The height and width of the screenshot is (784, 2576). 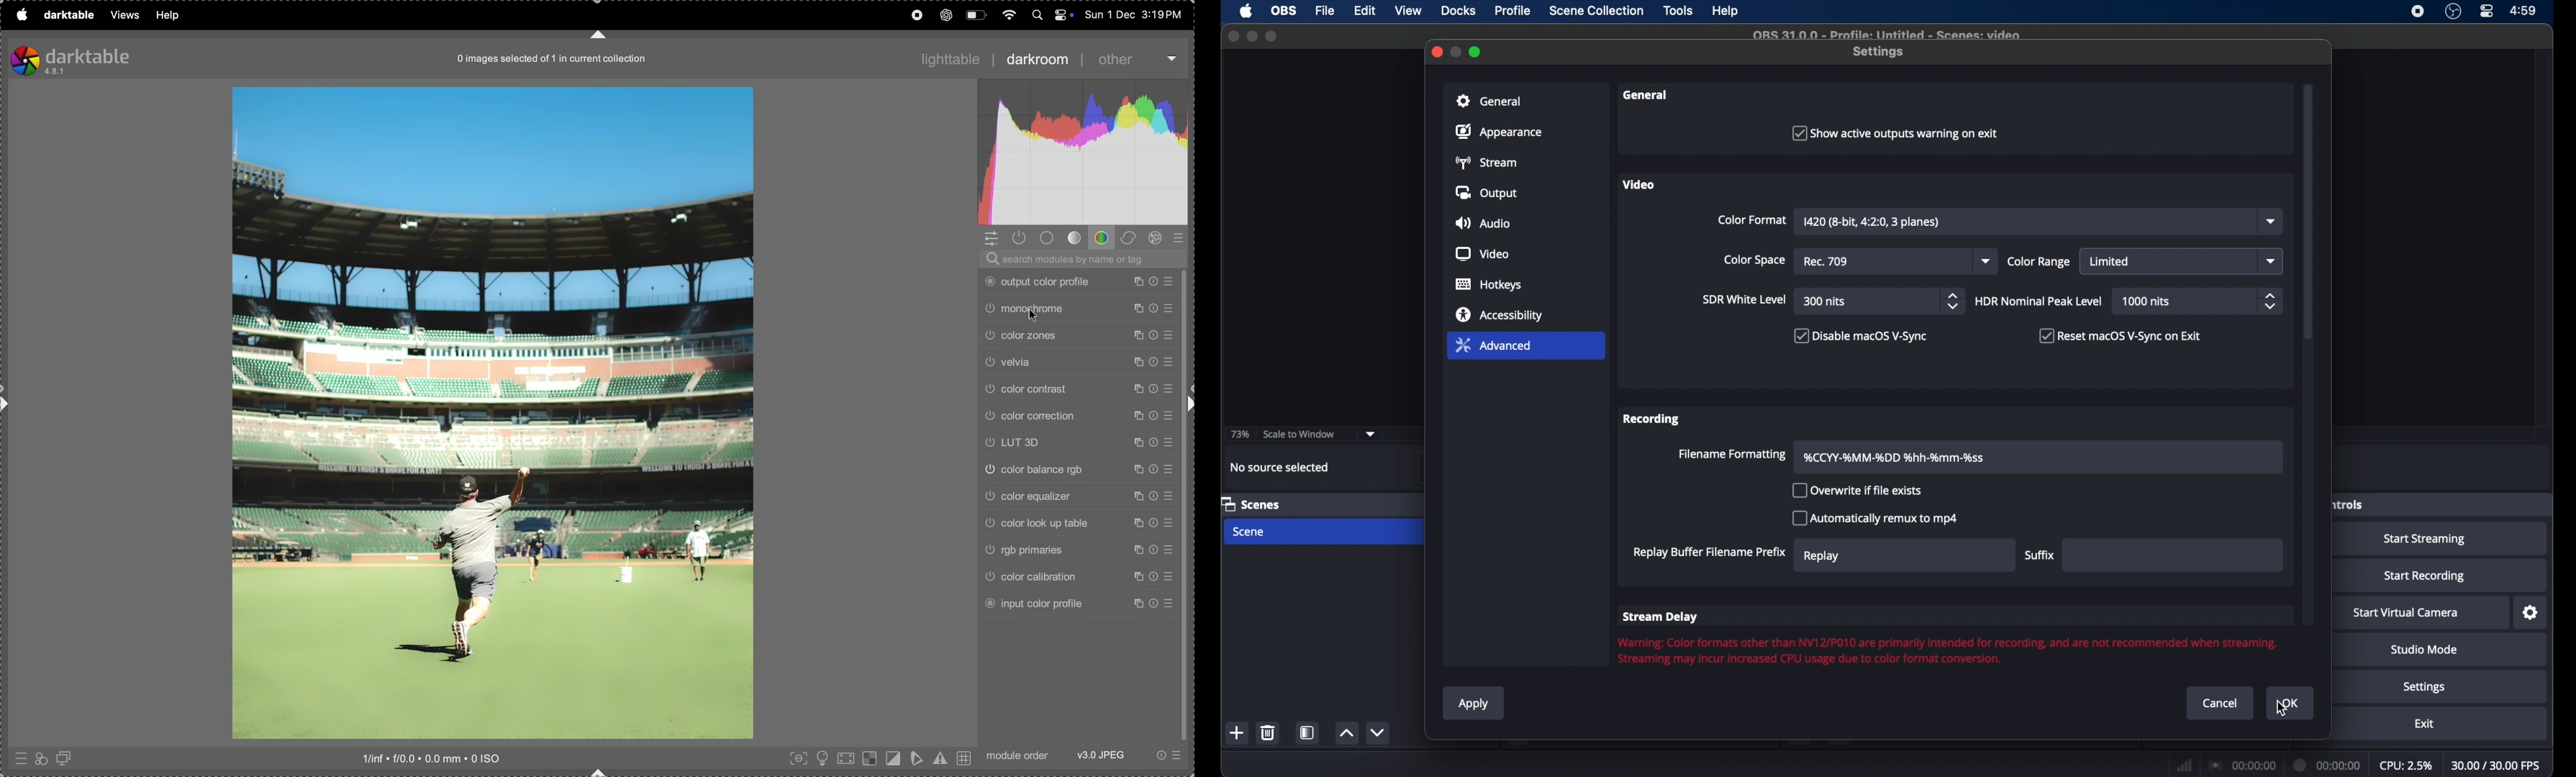 I want to click on 1000 nits, so click(x=2146, y=301).